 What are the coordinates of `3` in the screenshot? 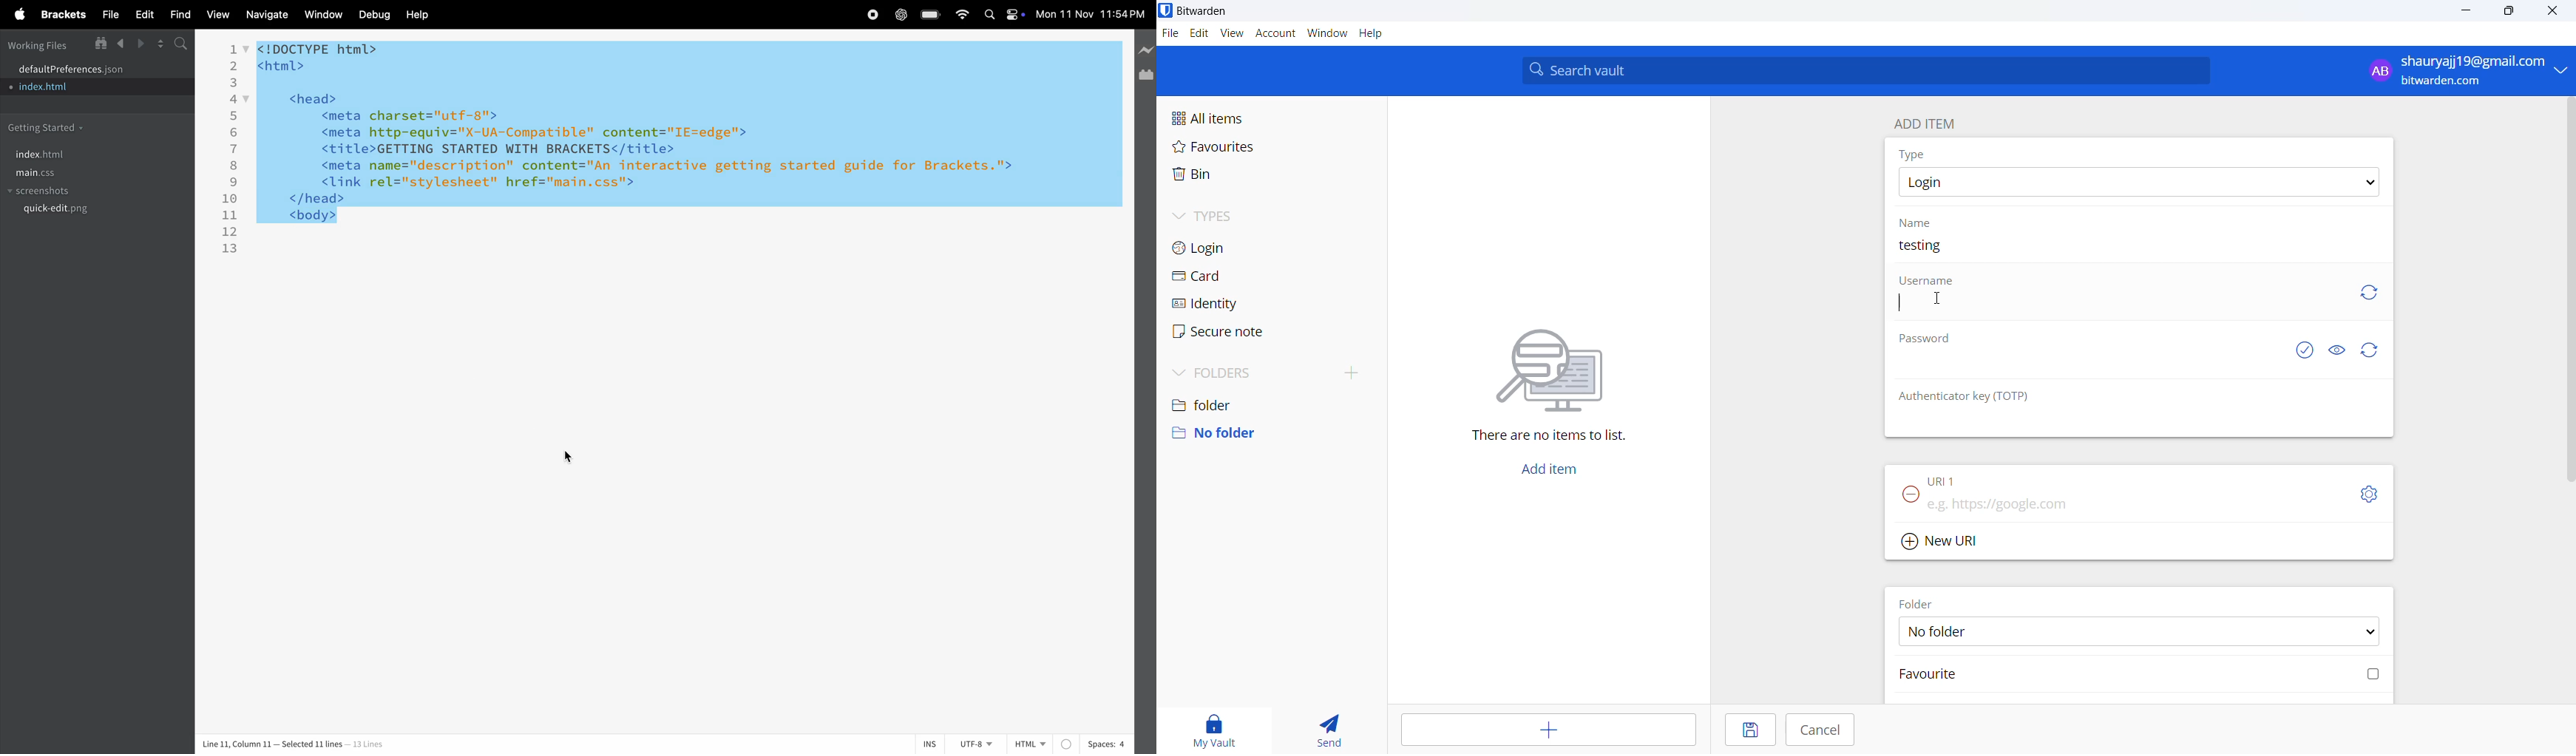 It's located at (234, 83).